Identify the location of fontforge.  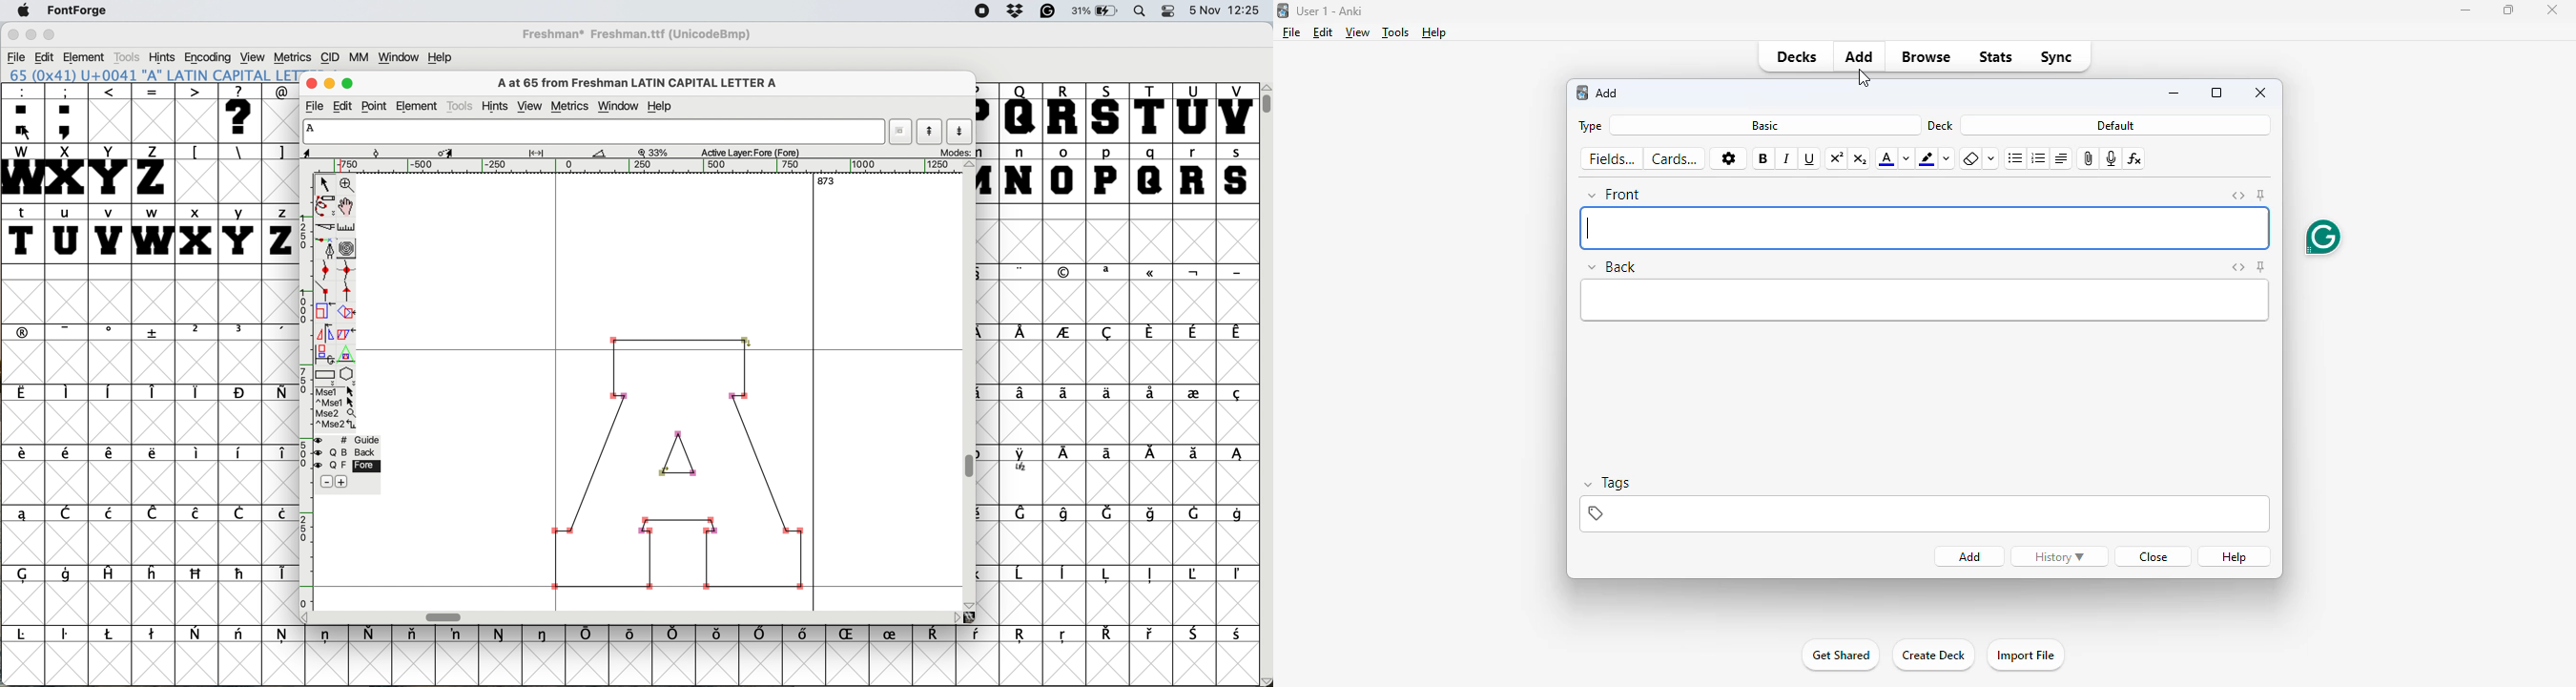
(74, 11).